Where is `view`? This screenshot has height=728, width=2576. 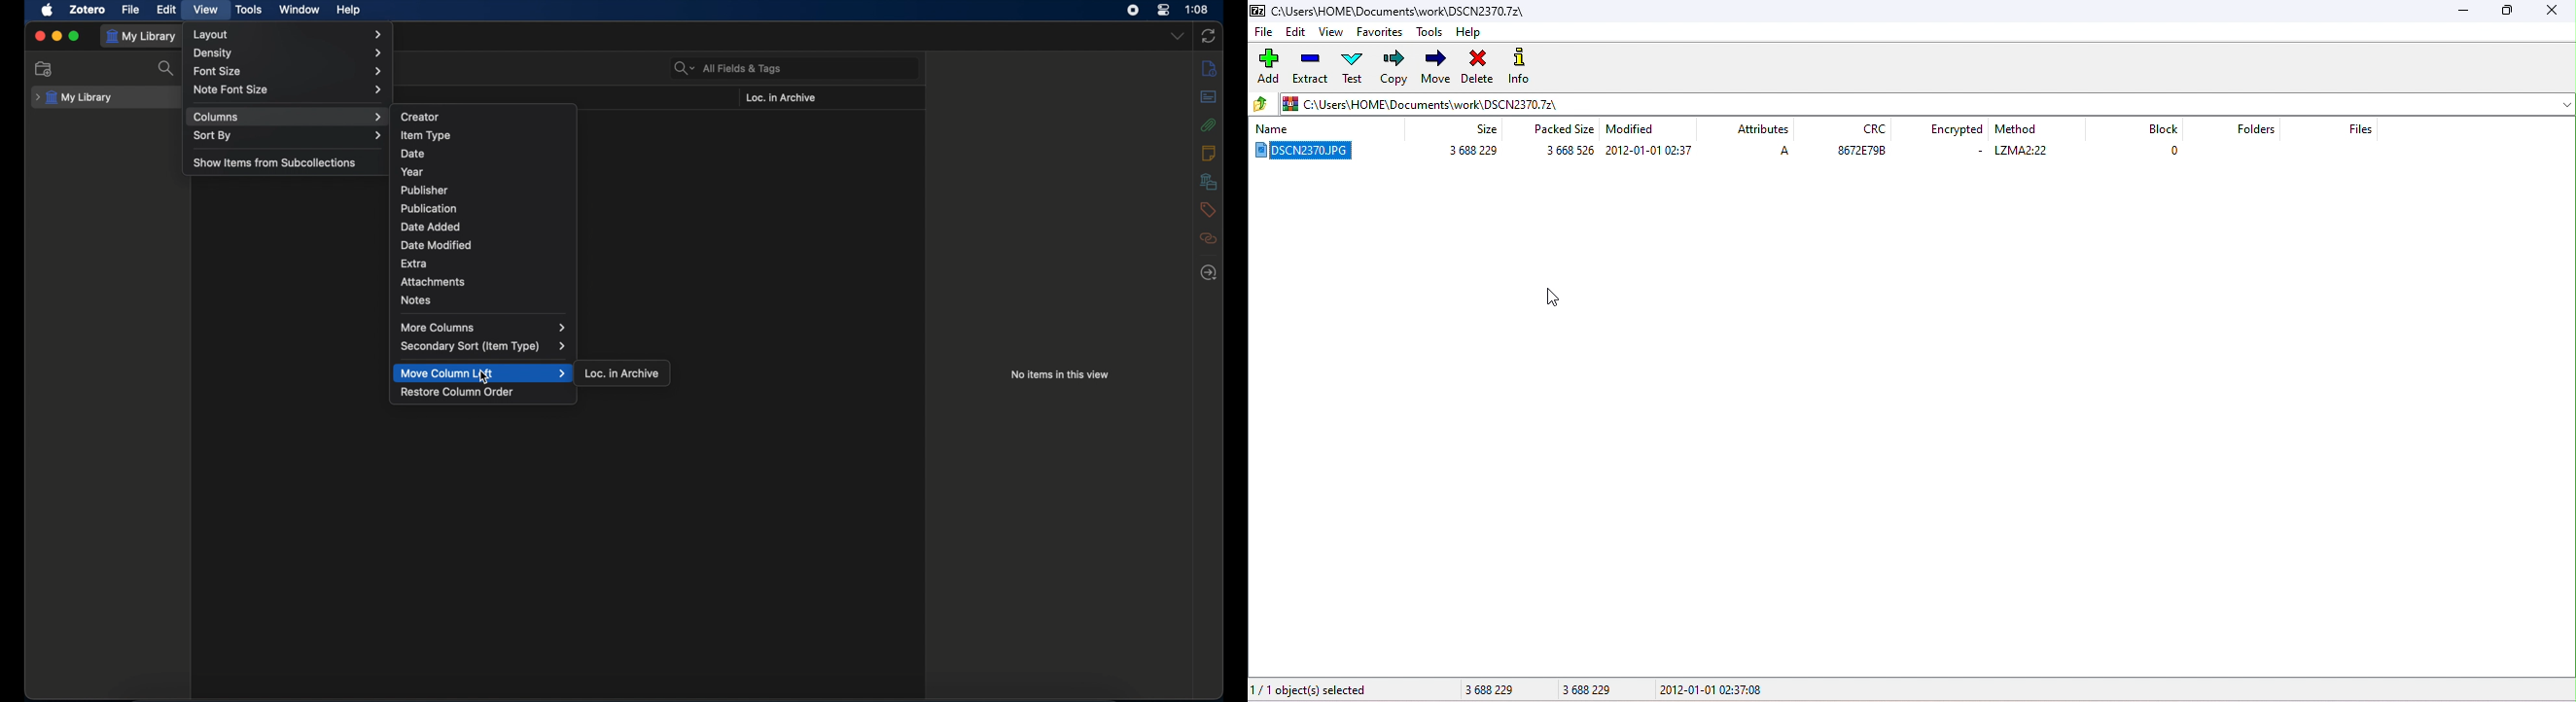
view is located at coordinates (207, 10).